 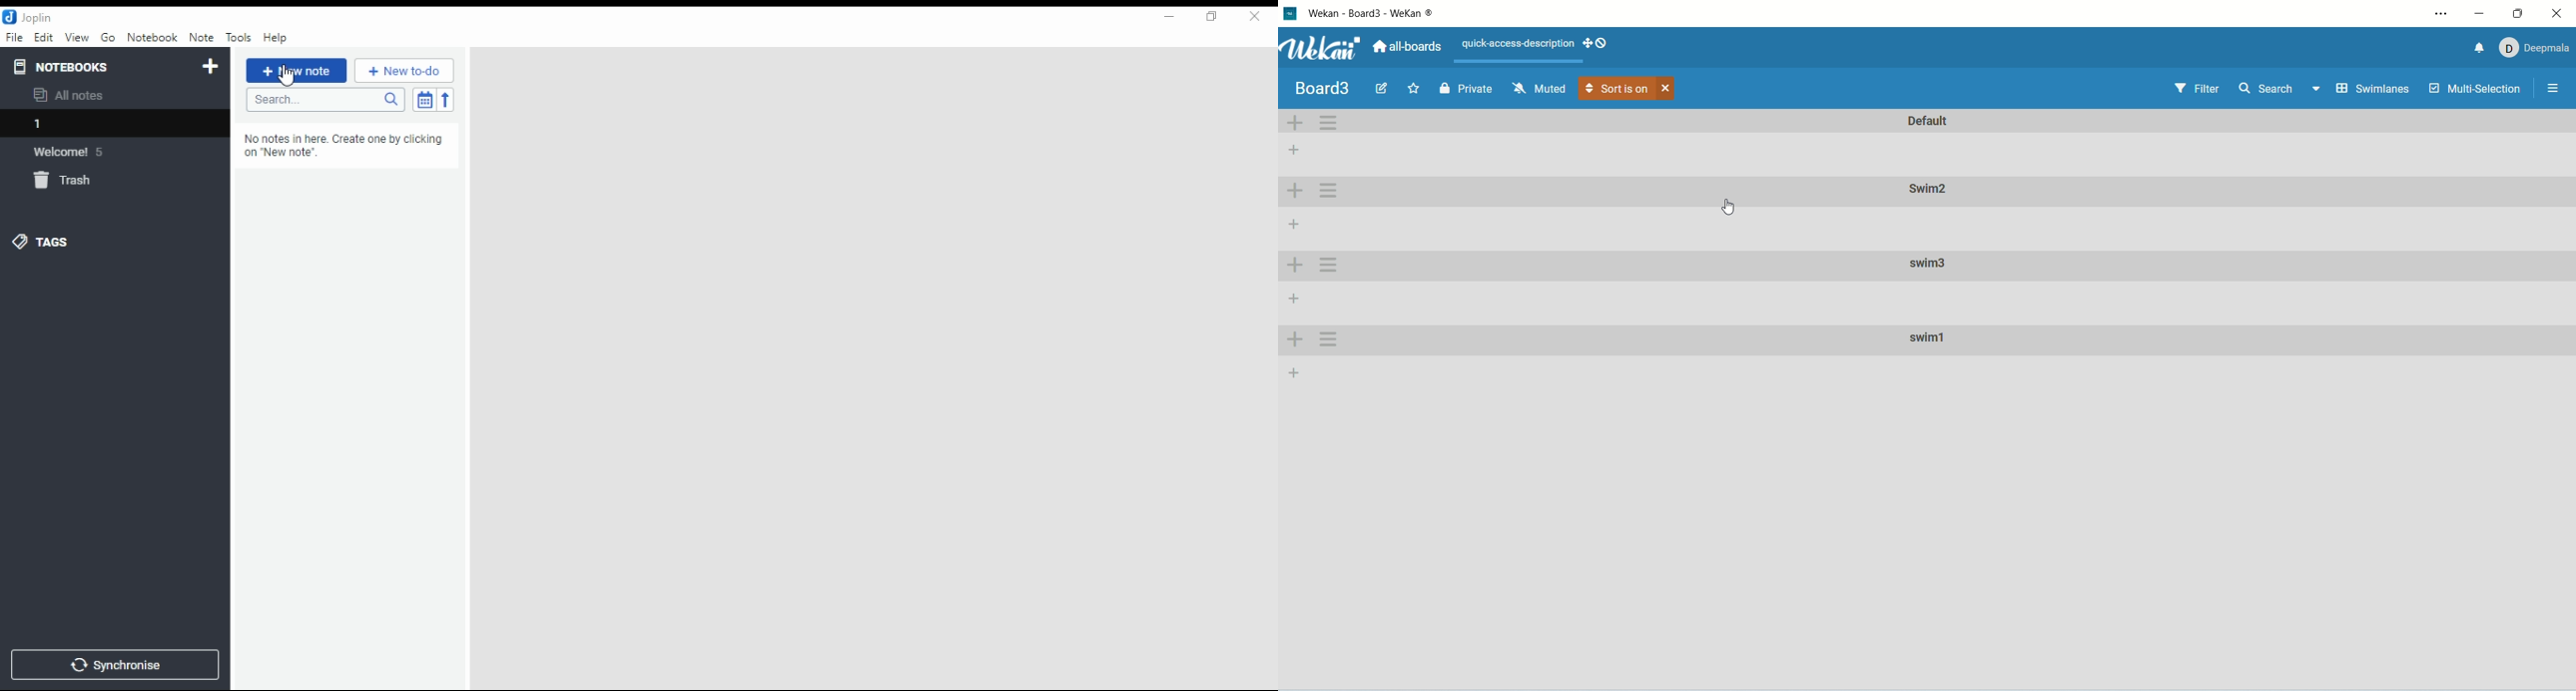 I want to click on add list, so click(x=1293, y=295).